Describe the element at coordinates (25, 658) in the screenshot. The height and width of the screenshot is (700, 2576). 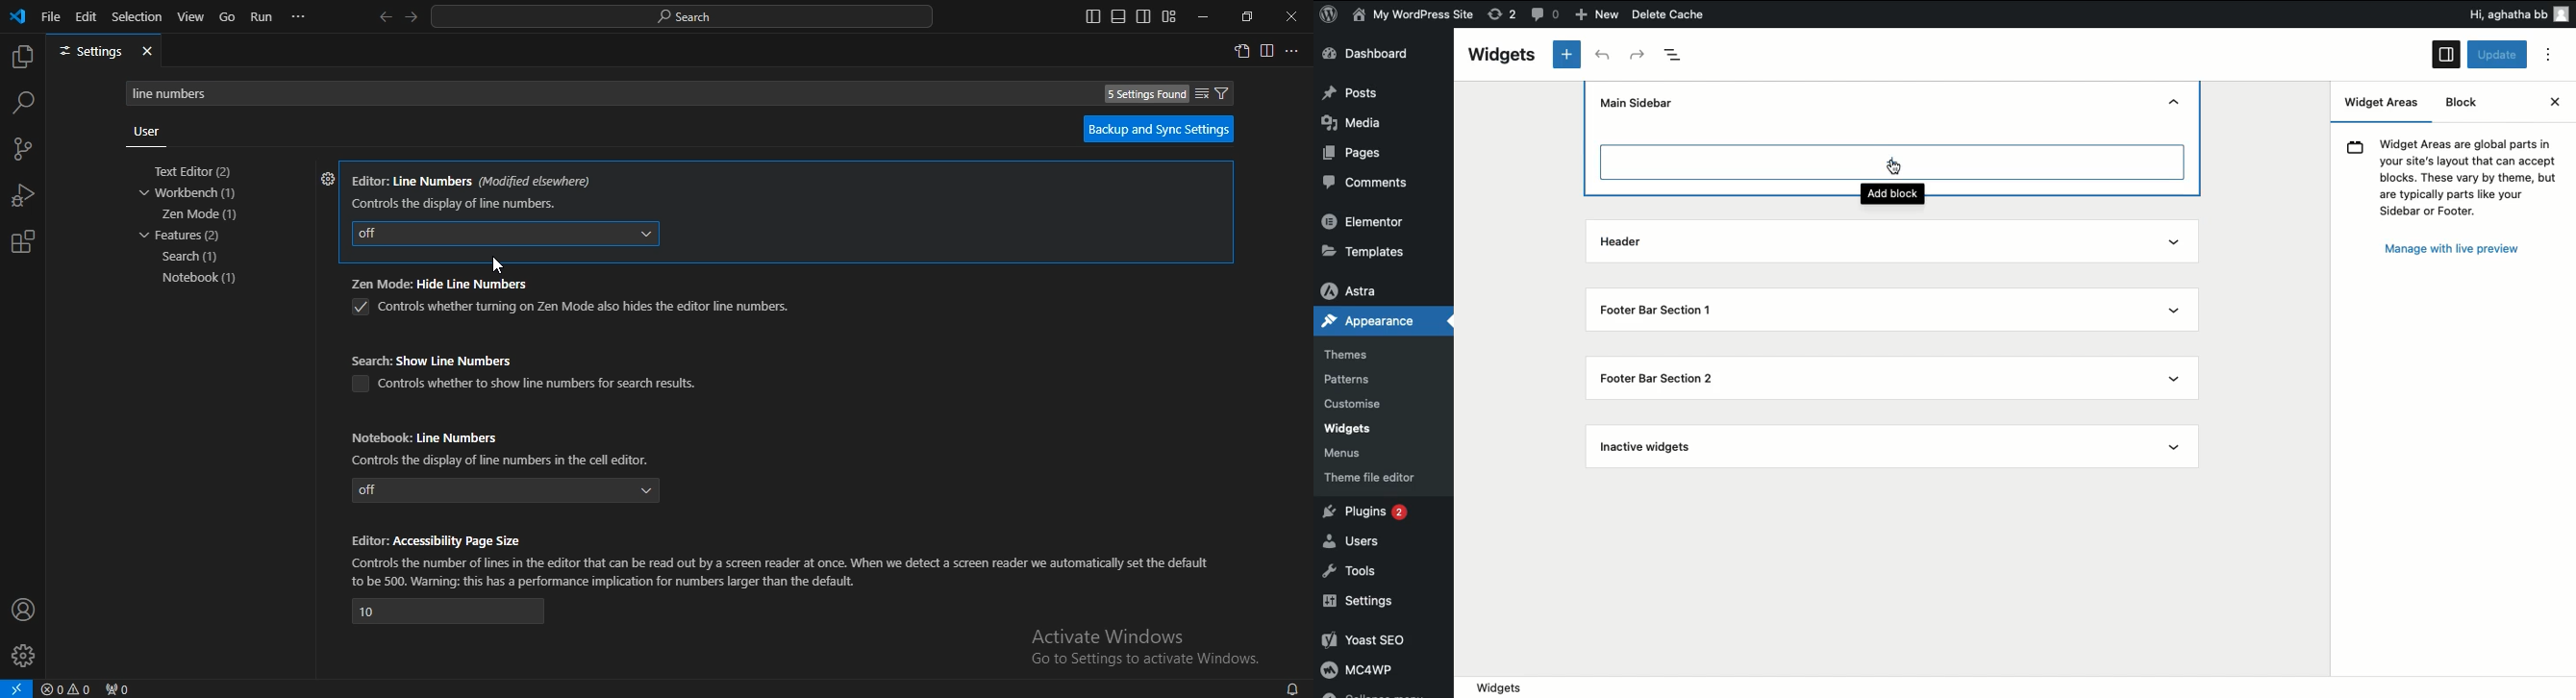
I see `manage` at that location.